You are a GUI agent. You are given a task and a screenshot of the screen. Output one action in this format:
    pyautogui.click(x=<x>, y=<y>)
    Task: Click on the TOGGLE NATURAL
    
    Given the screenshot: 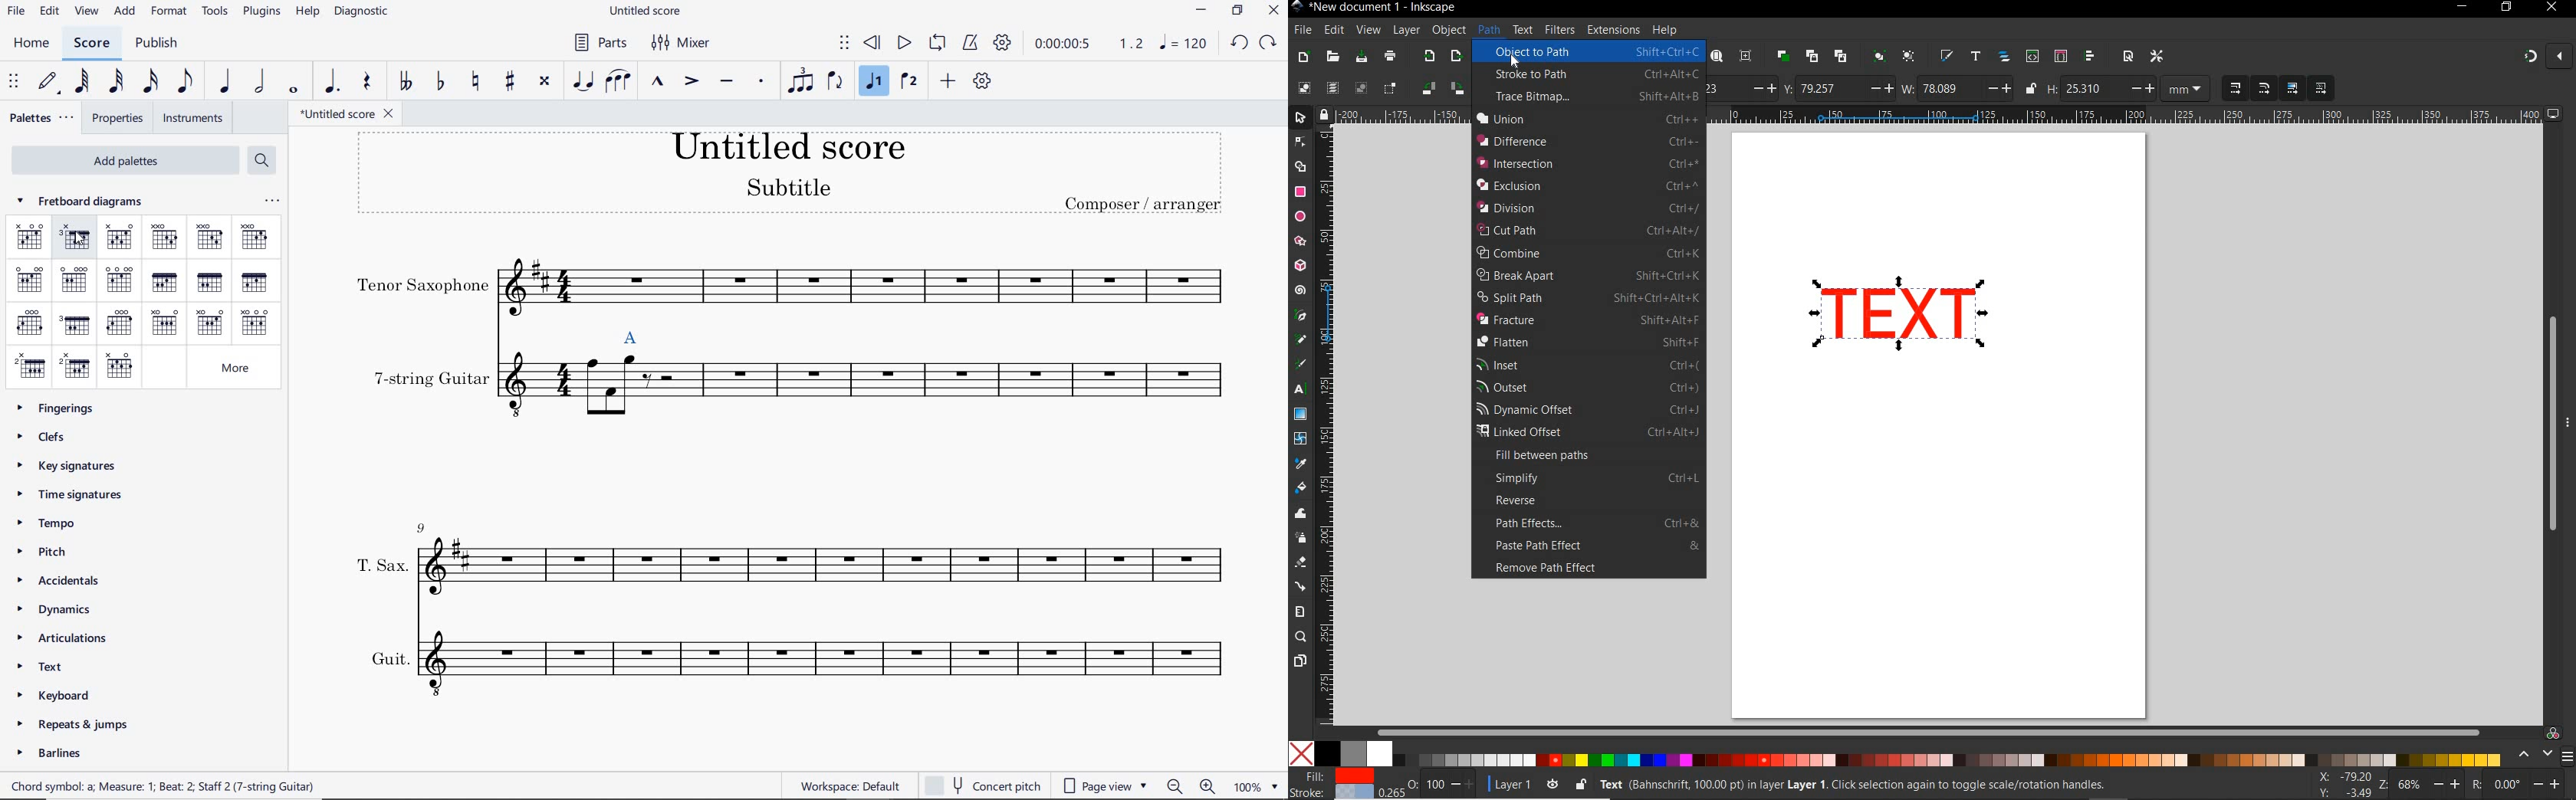 What is the action you would take?
    pyautogui.click(x=475, y=82)
    